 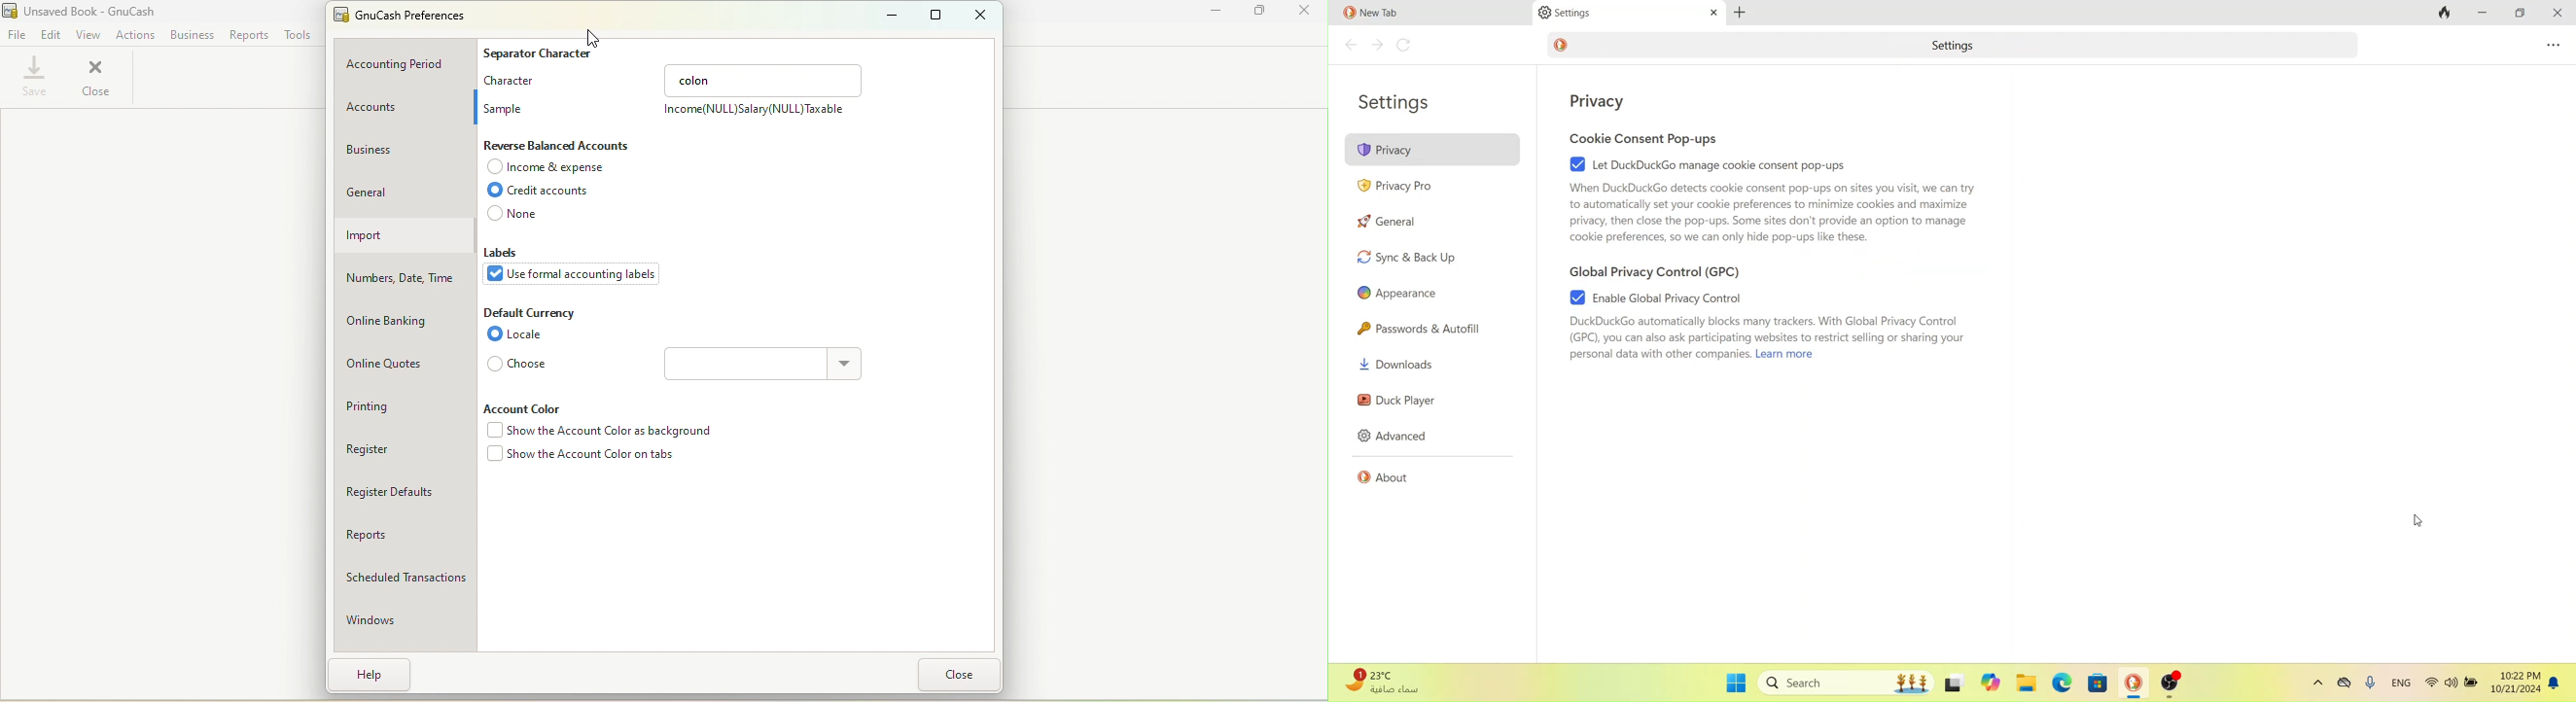 I want to click on close, so click(x=1303, y=11).